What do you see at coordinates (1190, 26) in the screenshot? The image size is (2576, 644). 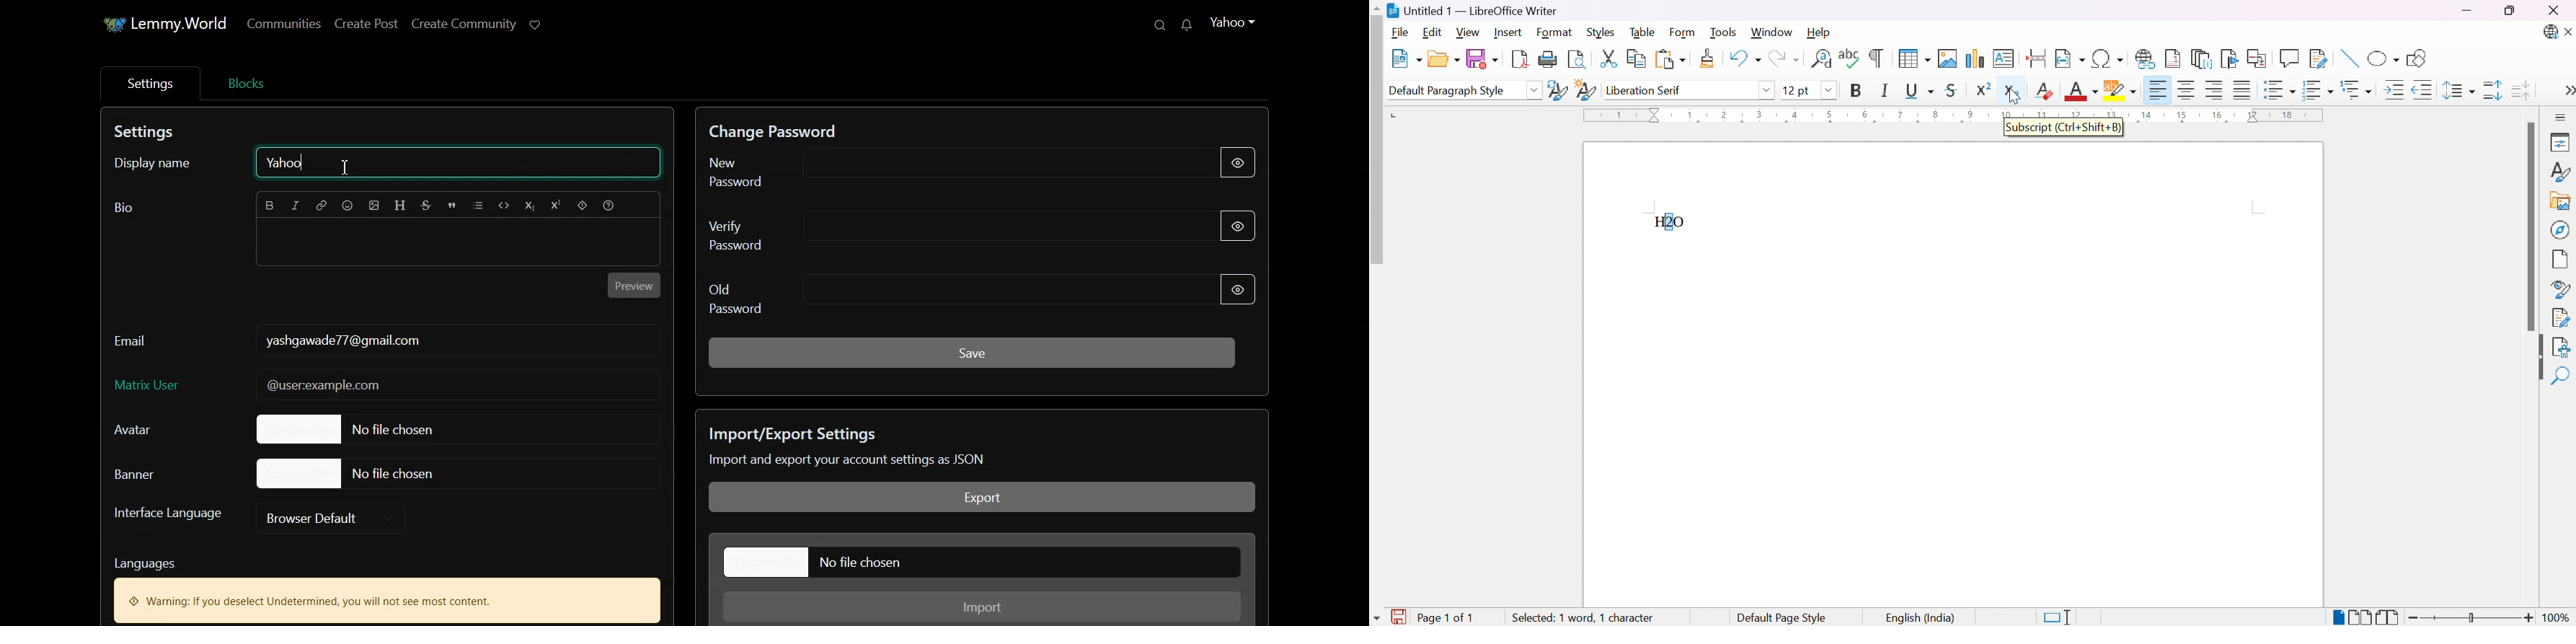 I see `` at bounding box center [1190, 26].